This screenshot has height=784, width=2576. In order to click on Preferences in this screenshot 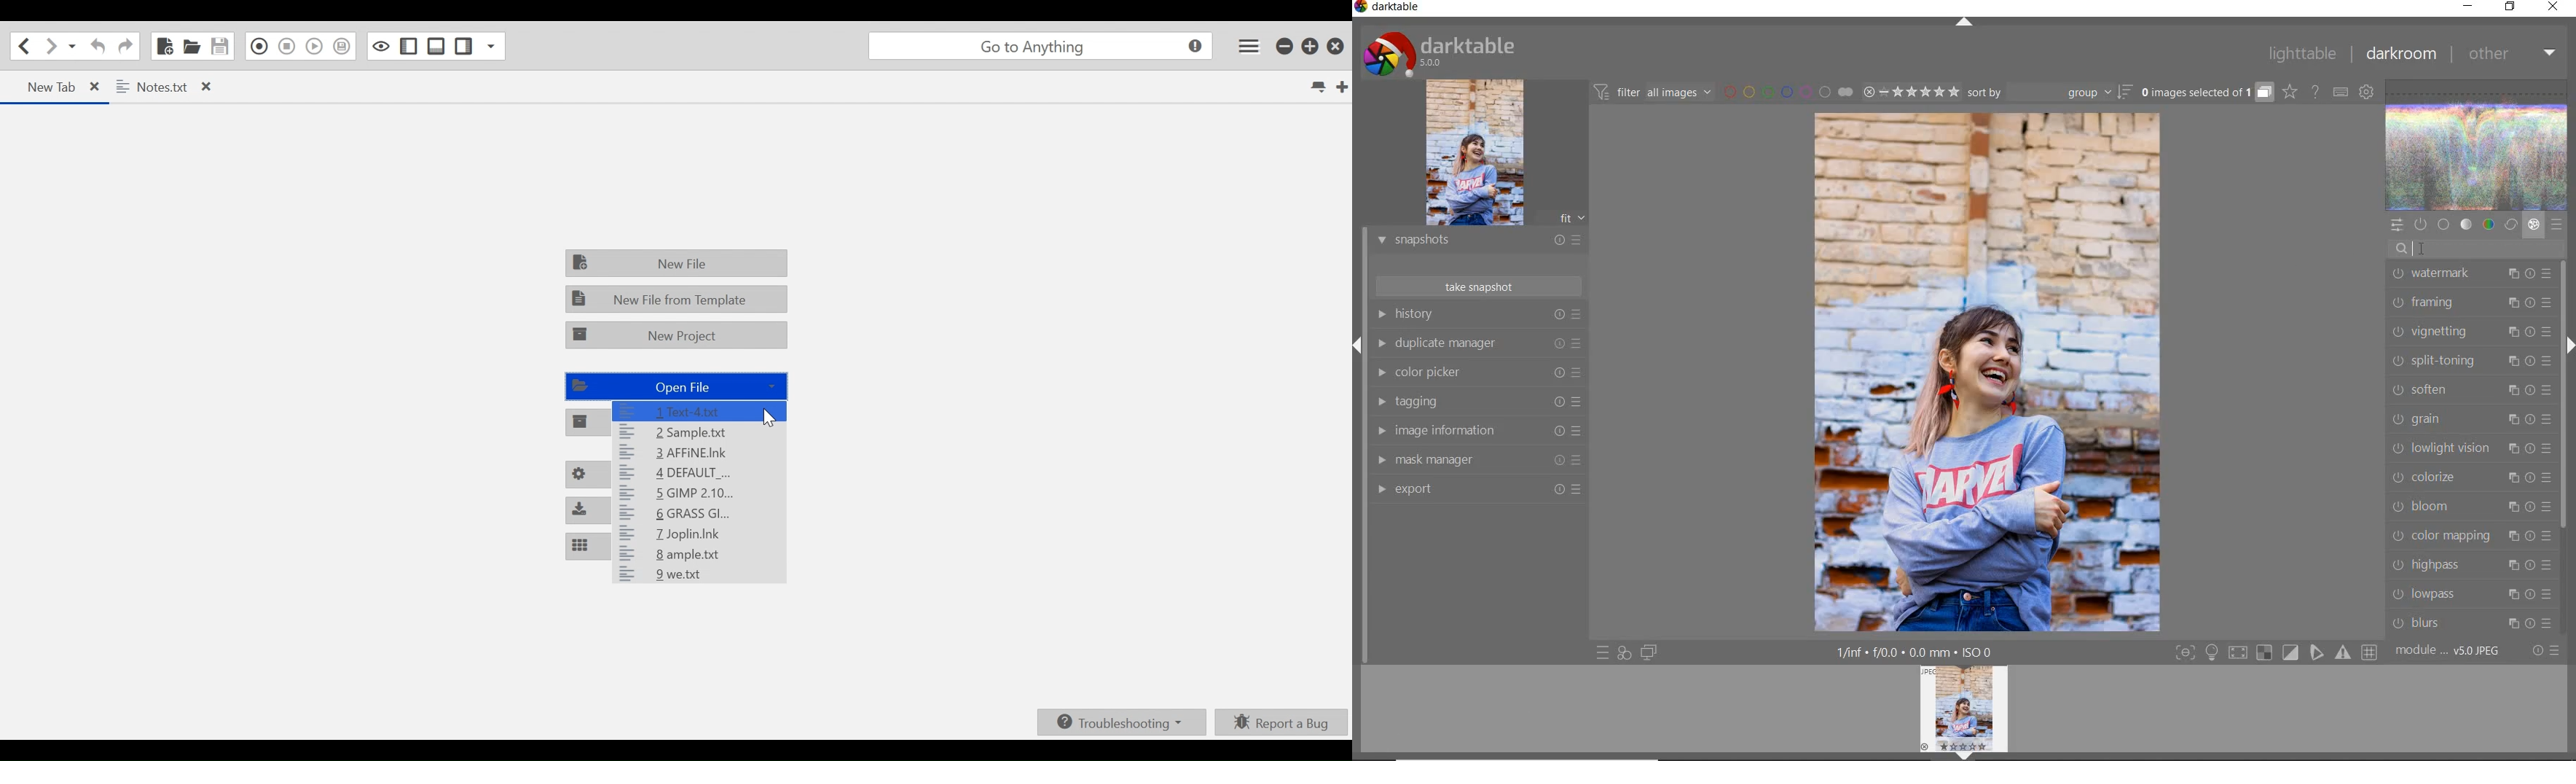, I will do `click(587, 476)`.